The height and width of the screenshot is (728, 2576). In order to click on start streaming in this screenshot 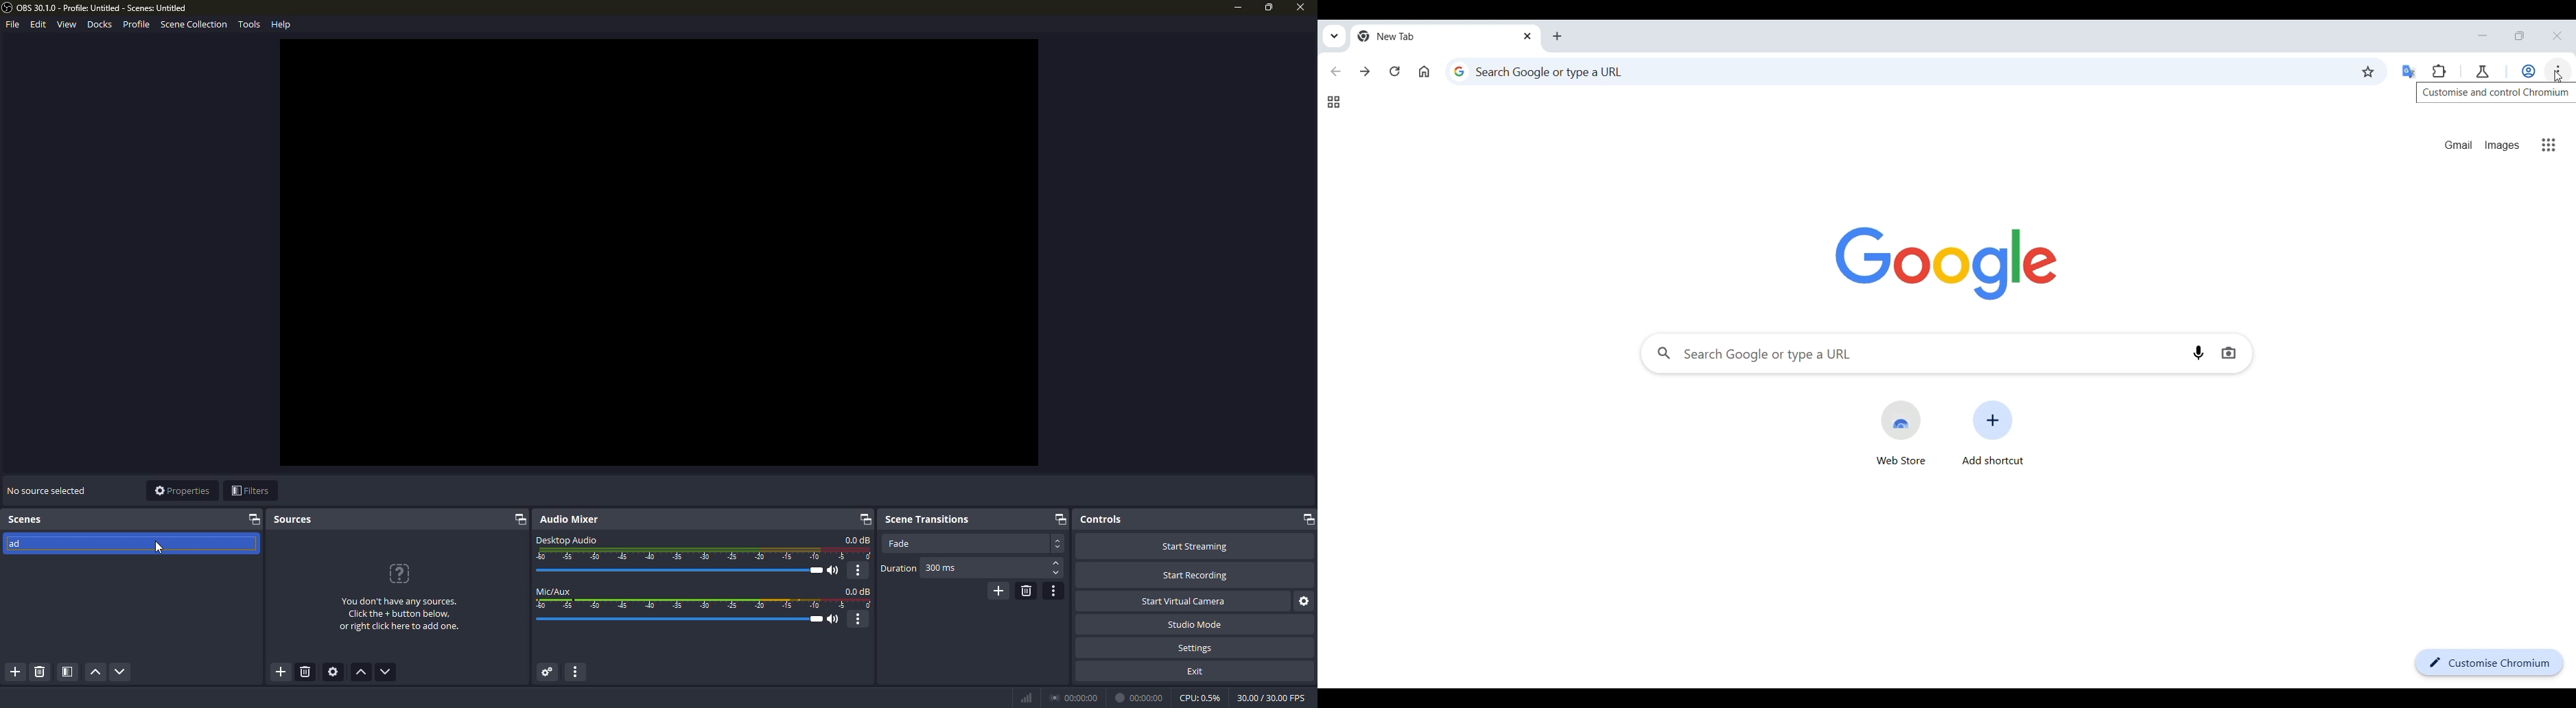, I will do `click(1194, 545)`.